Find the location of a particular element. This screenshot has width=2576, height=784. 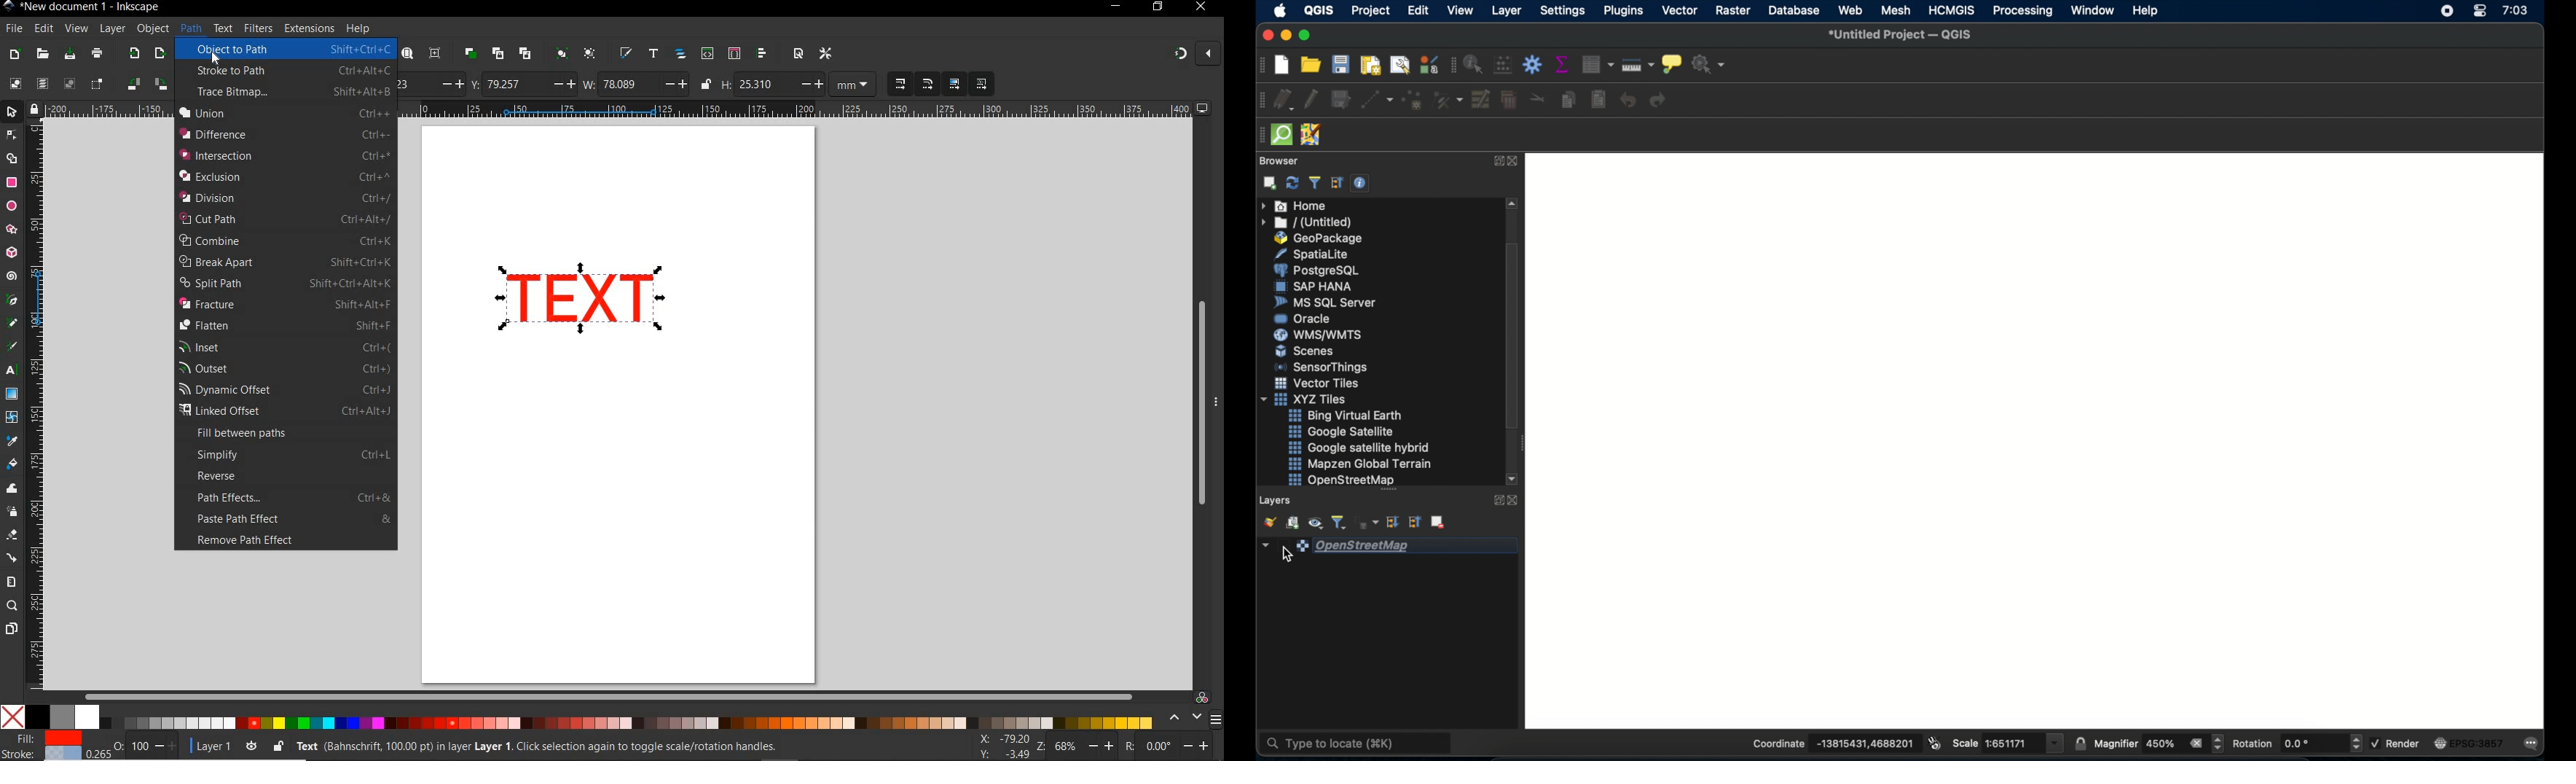

scale is located at coordinates (2006, 743).